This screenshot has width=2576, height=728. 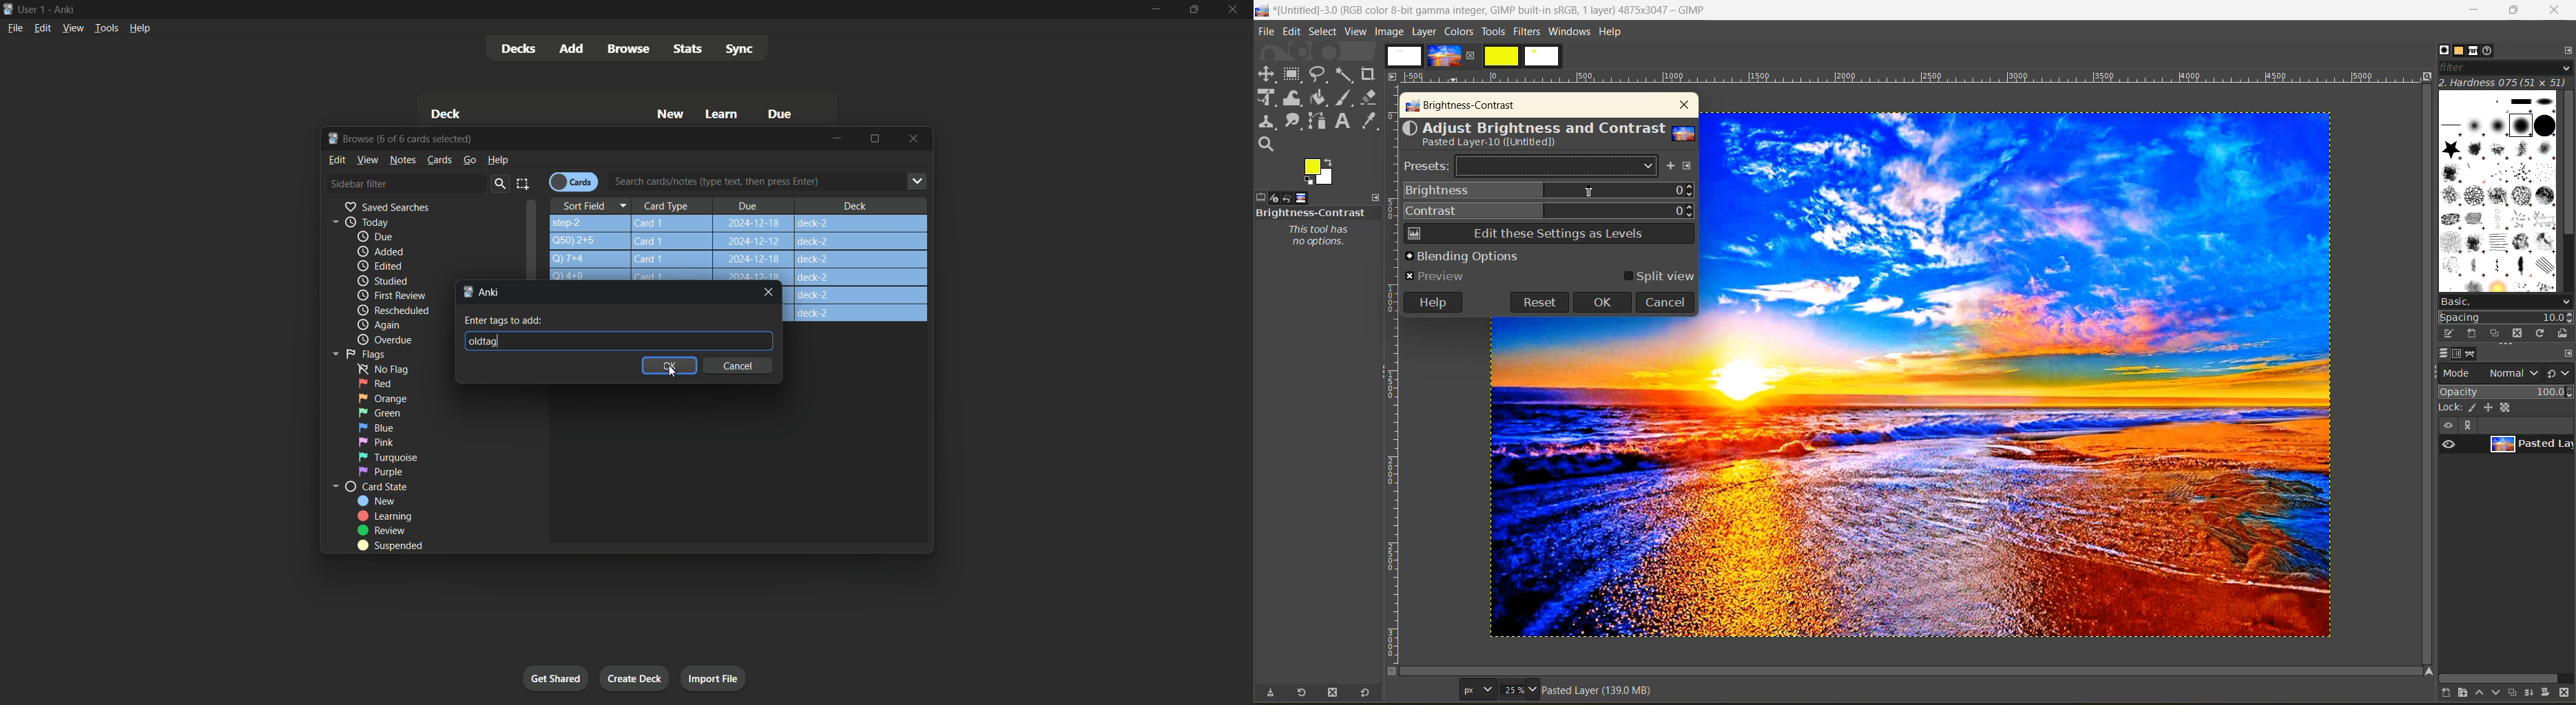 What do you see at coordinates (690, 48) in the screenshot?
I see `stats` at bounding box center [690, 48].